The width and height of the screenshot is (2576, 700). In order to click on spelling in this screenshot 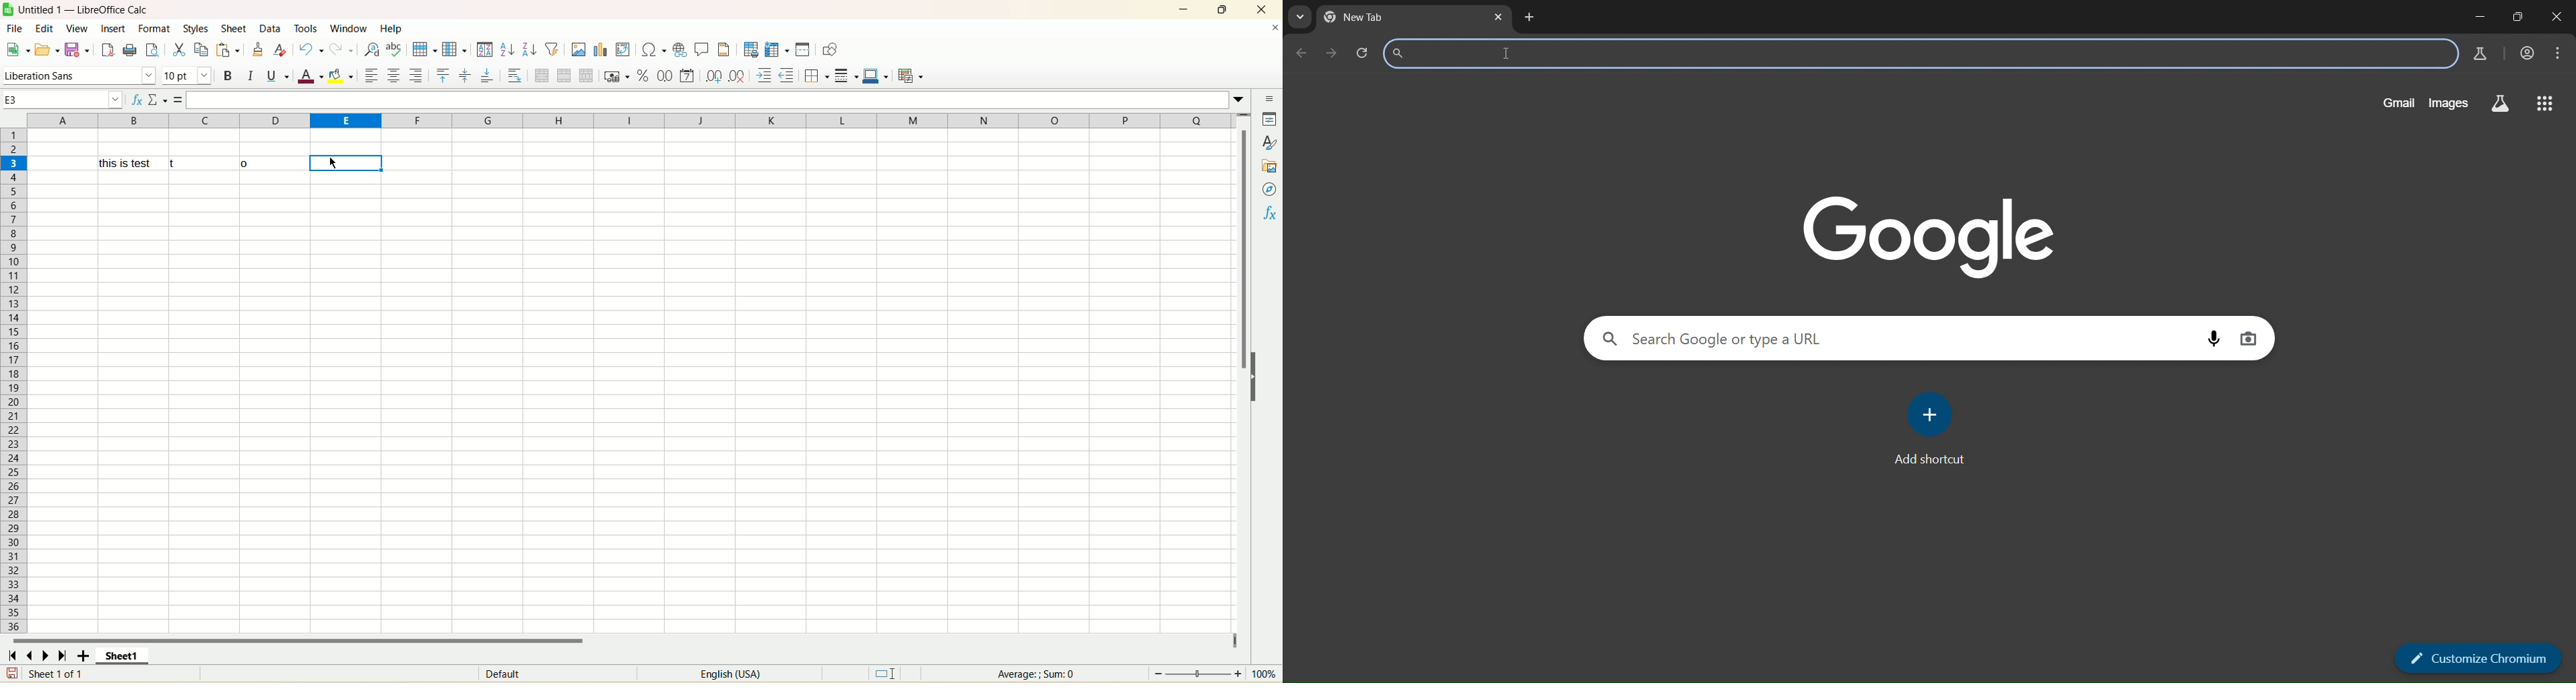, I will do `click(395, 49)`.